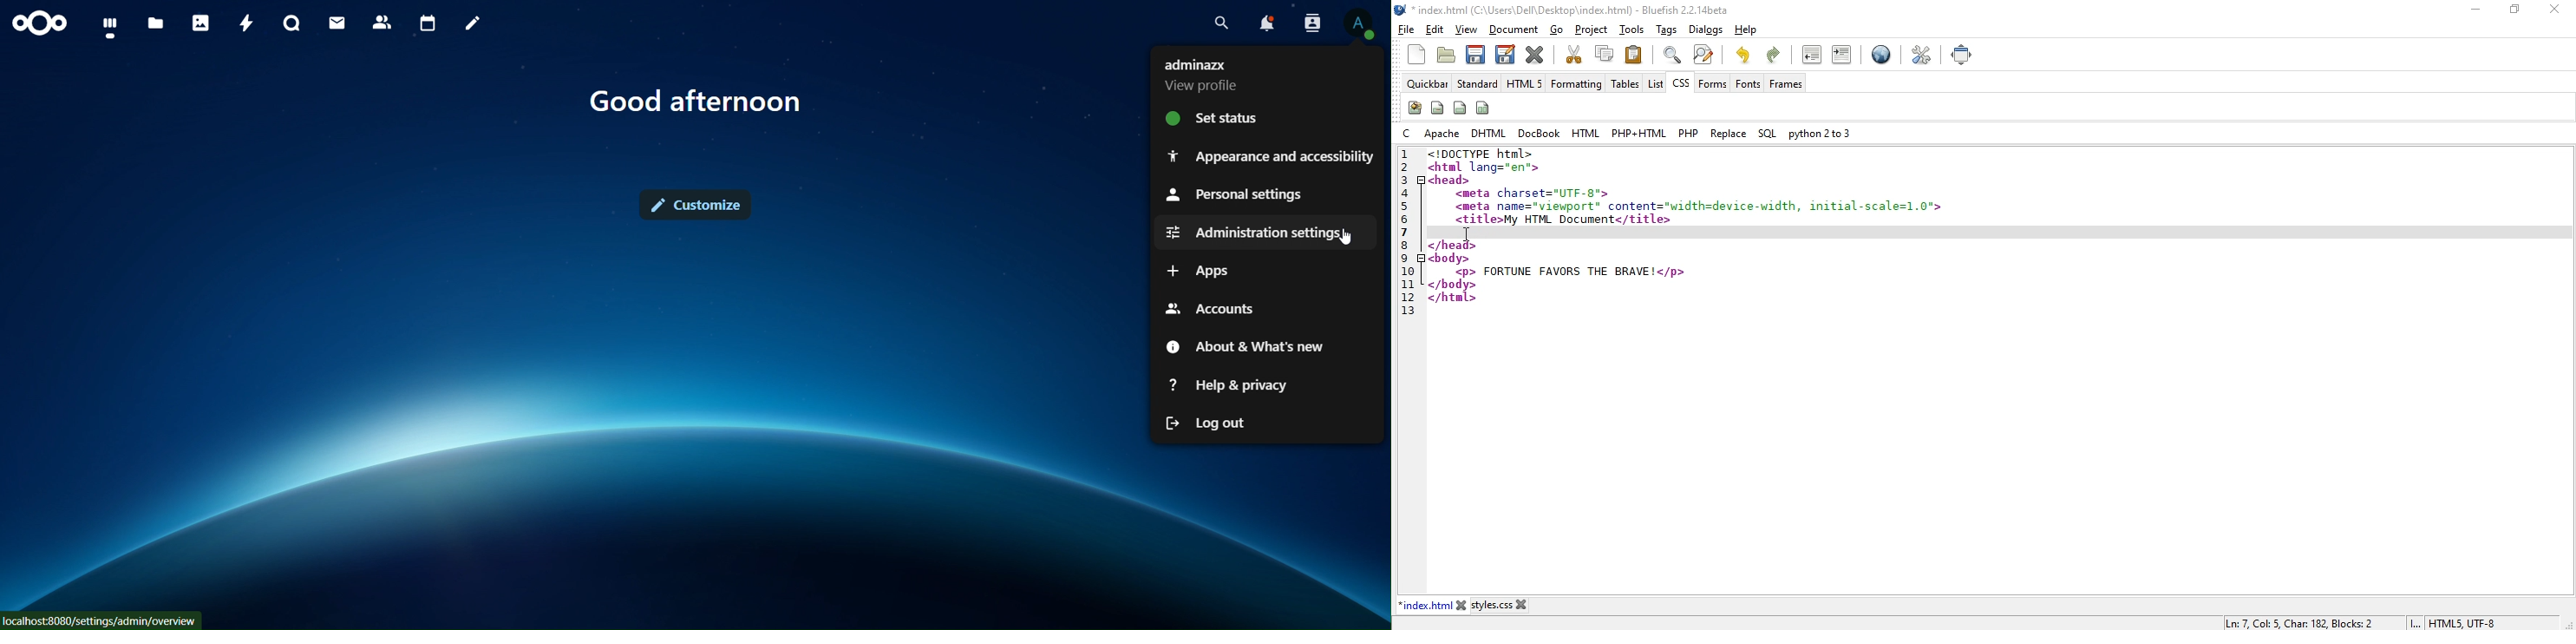  I want to click on notifications, so click(1261, 22).